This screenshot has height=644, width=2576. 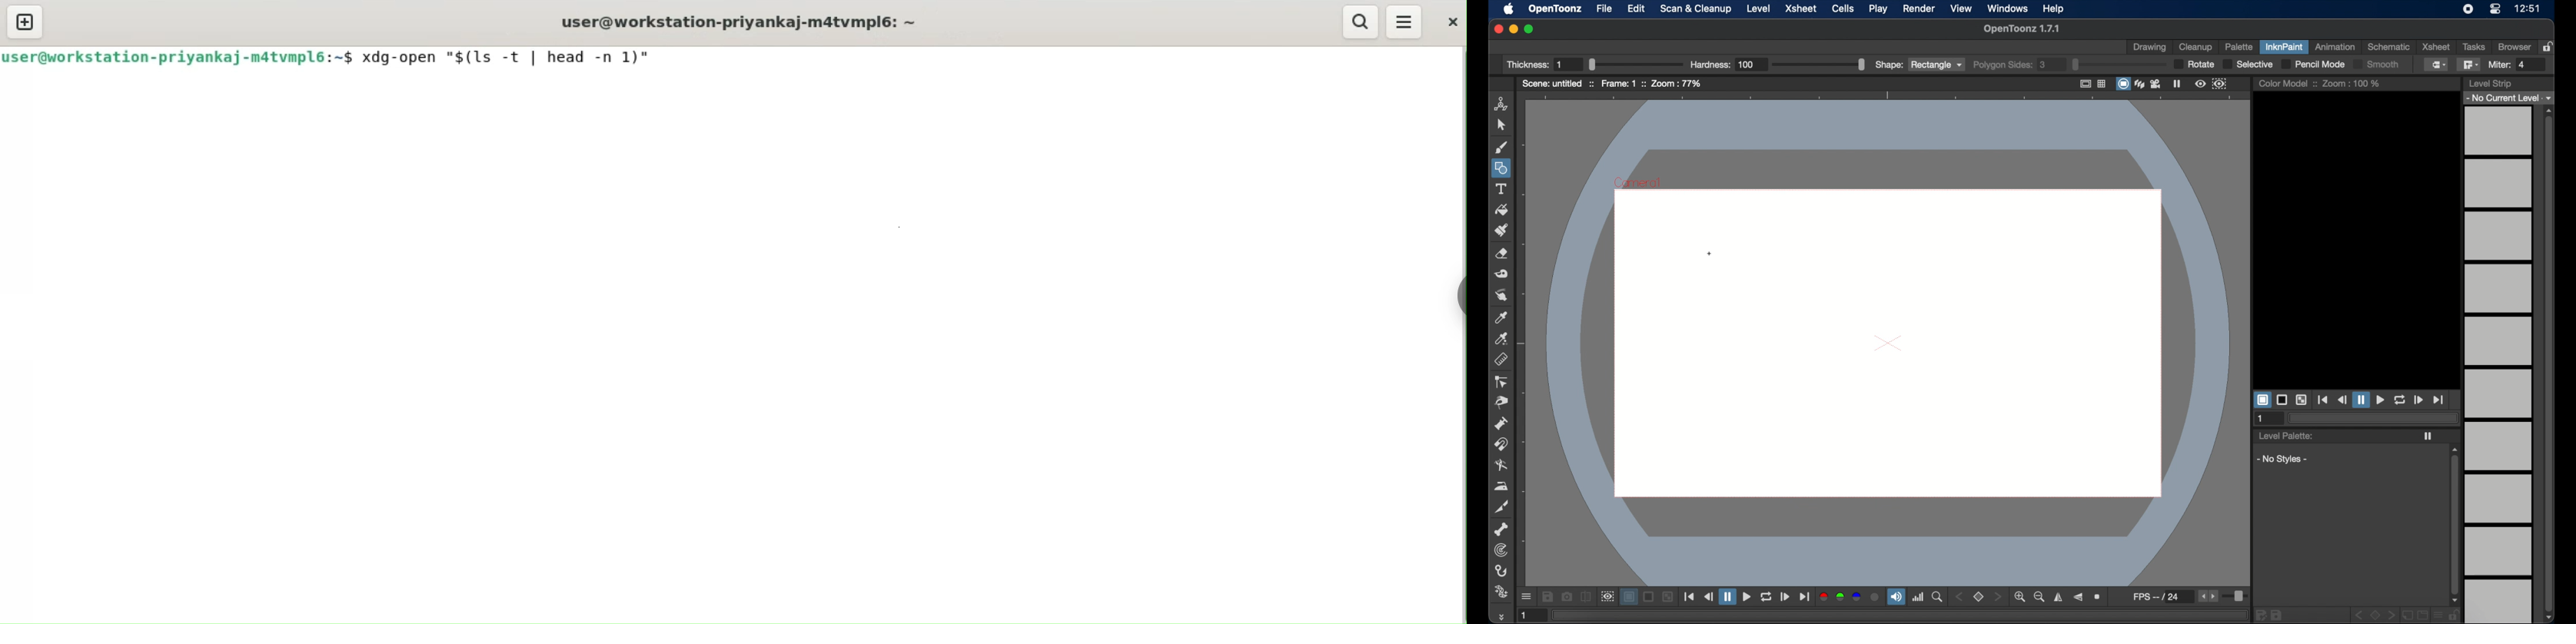 What do you see at coordinates (730, 22) in the screenshot?
I see `user@workstation-priyankaj-m4tvmpl6: ~` at bounding box center [730, 22].